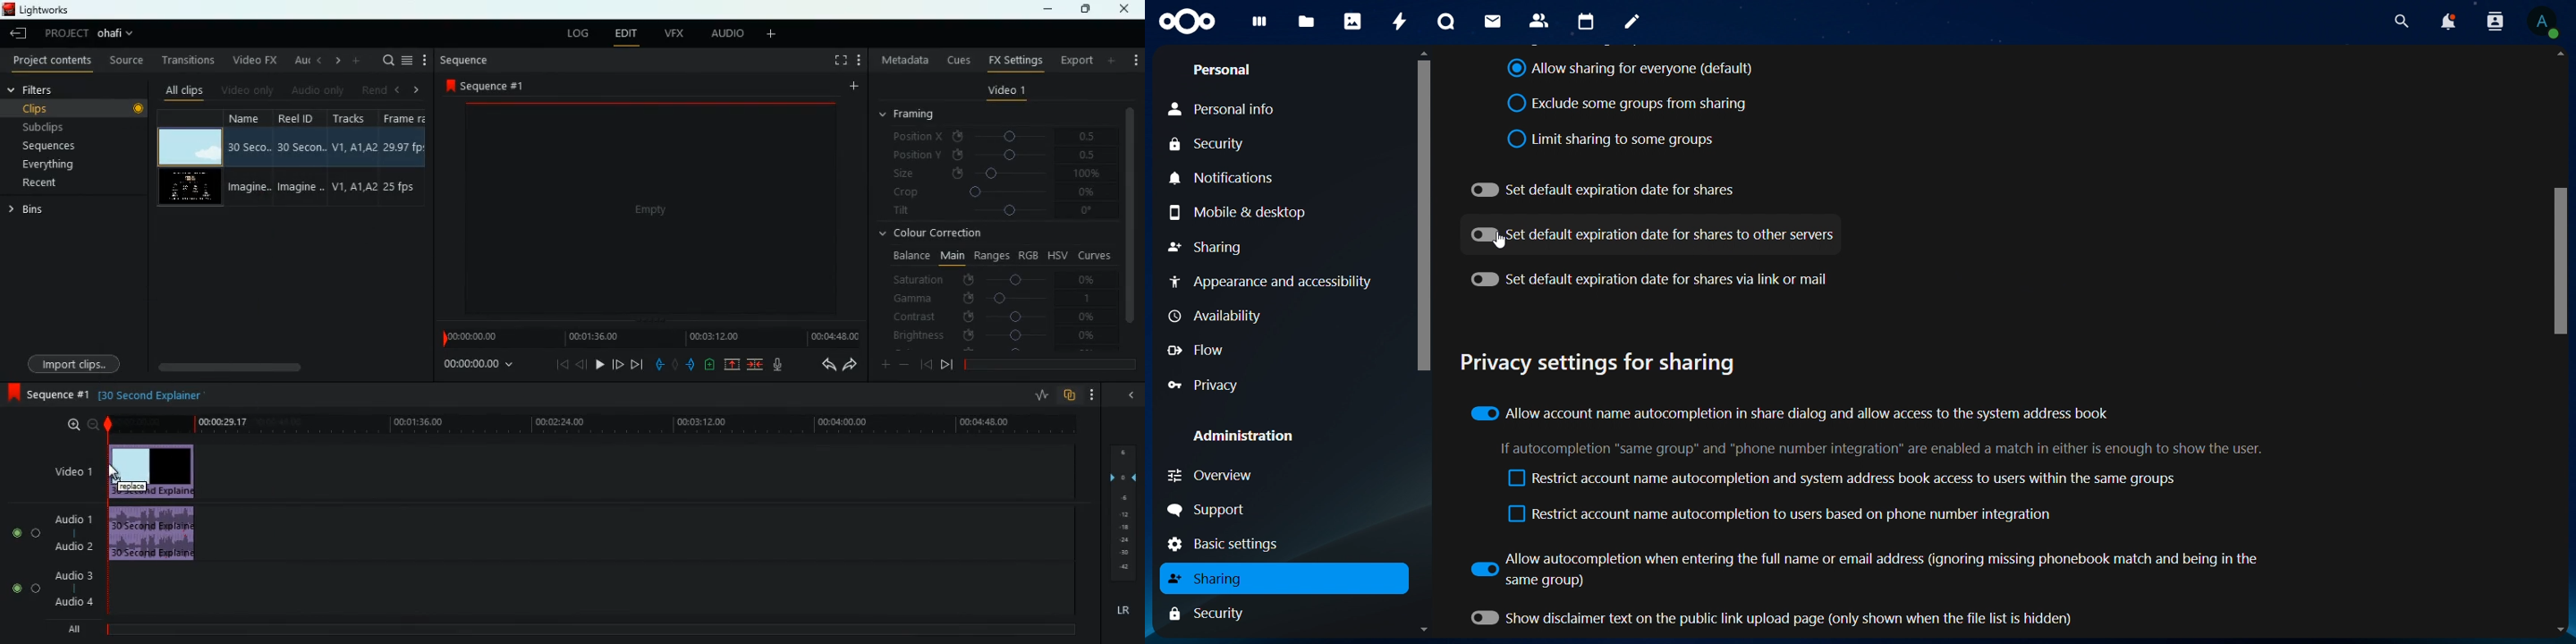  Describe the element at coordinates (418, 89) in the screenshot. I see `right` at that location.